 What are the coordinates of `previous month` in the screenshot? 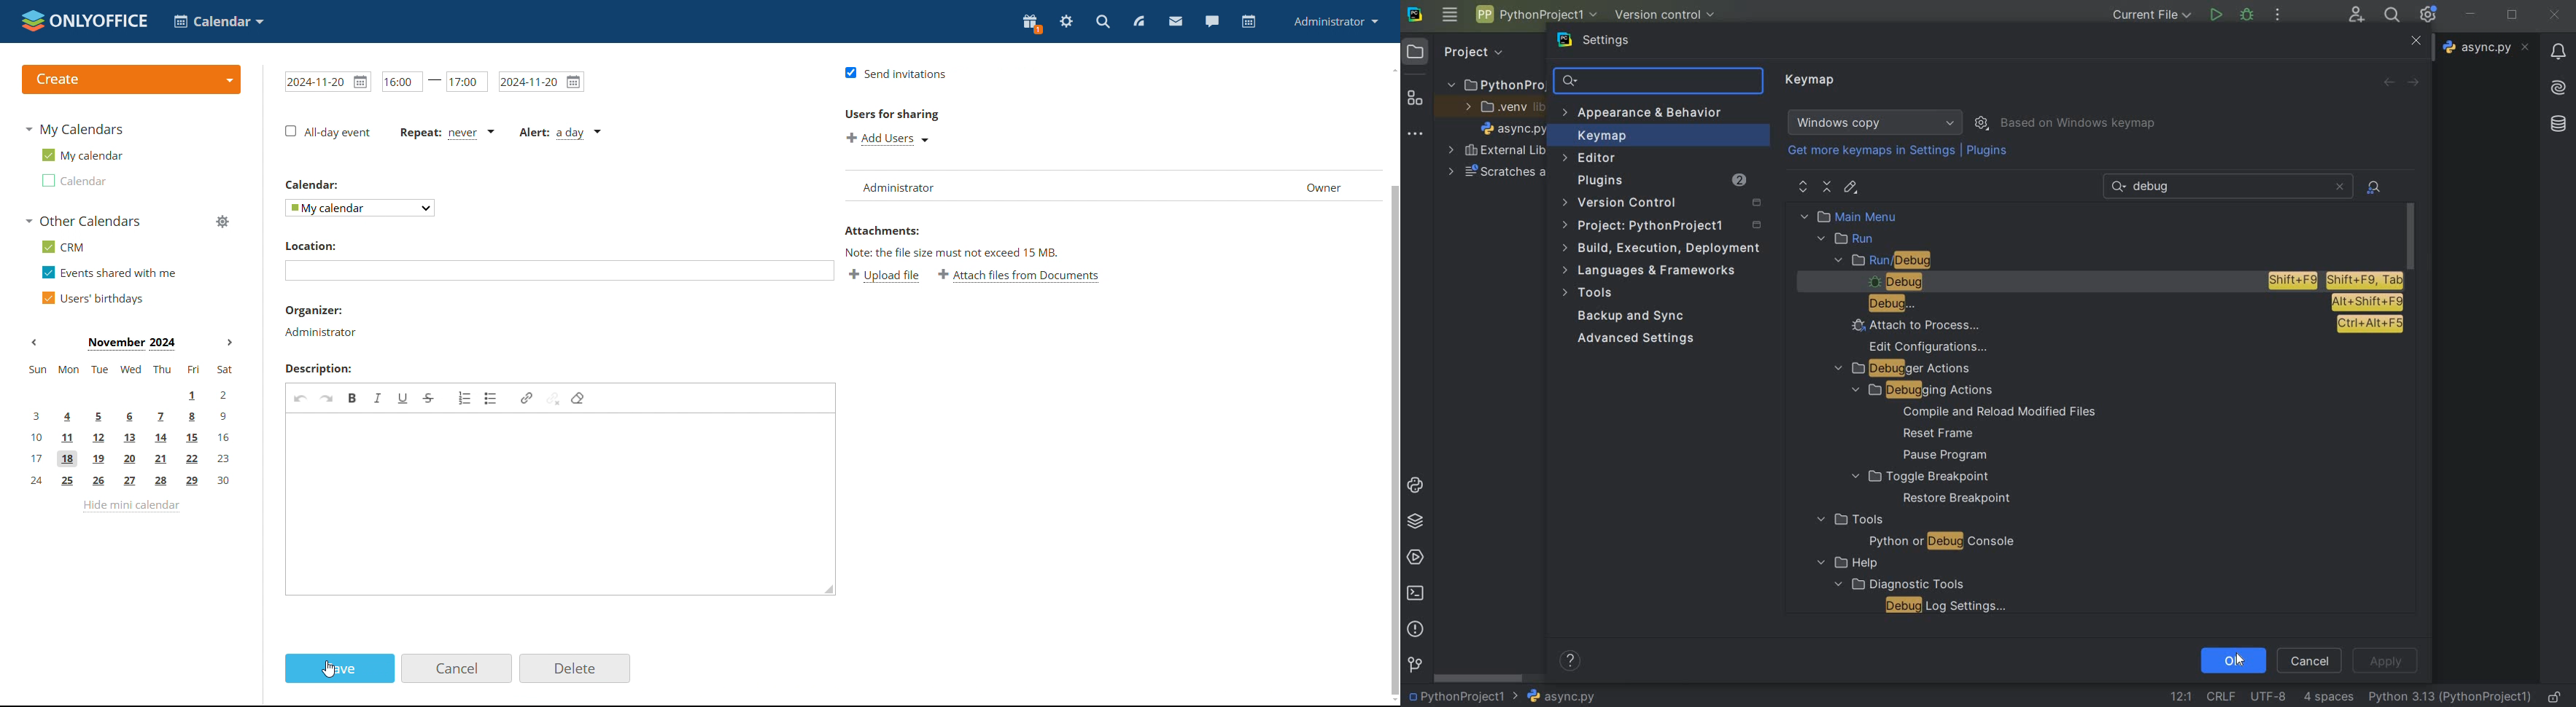 It's located at (38, 343).